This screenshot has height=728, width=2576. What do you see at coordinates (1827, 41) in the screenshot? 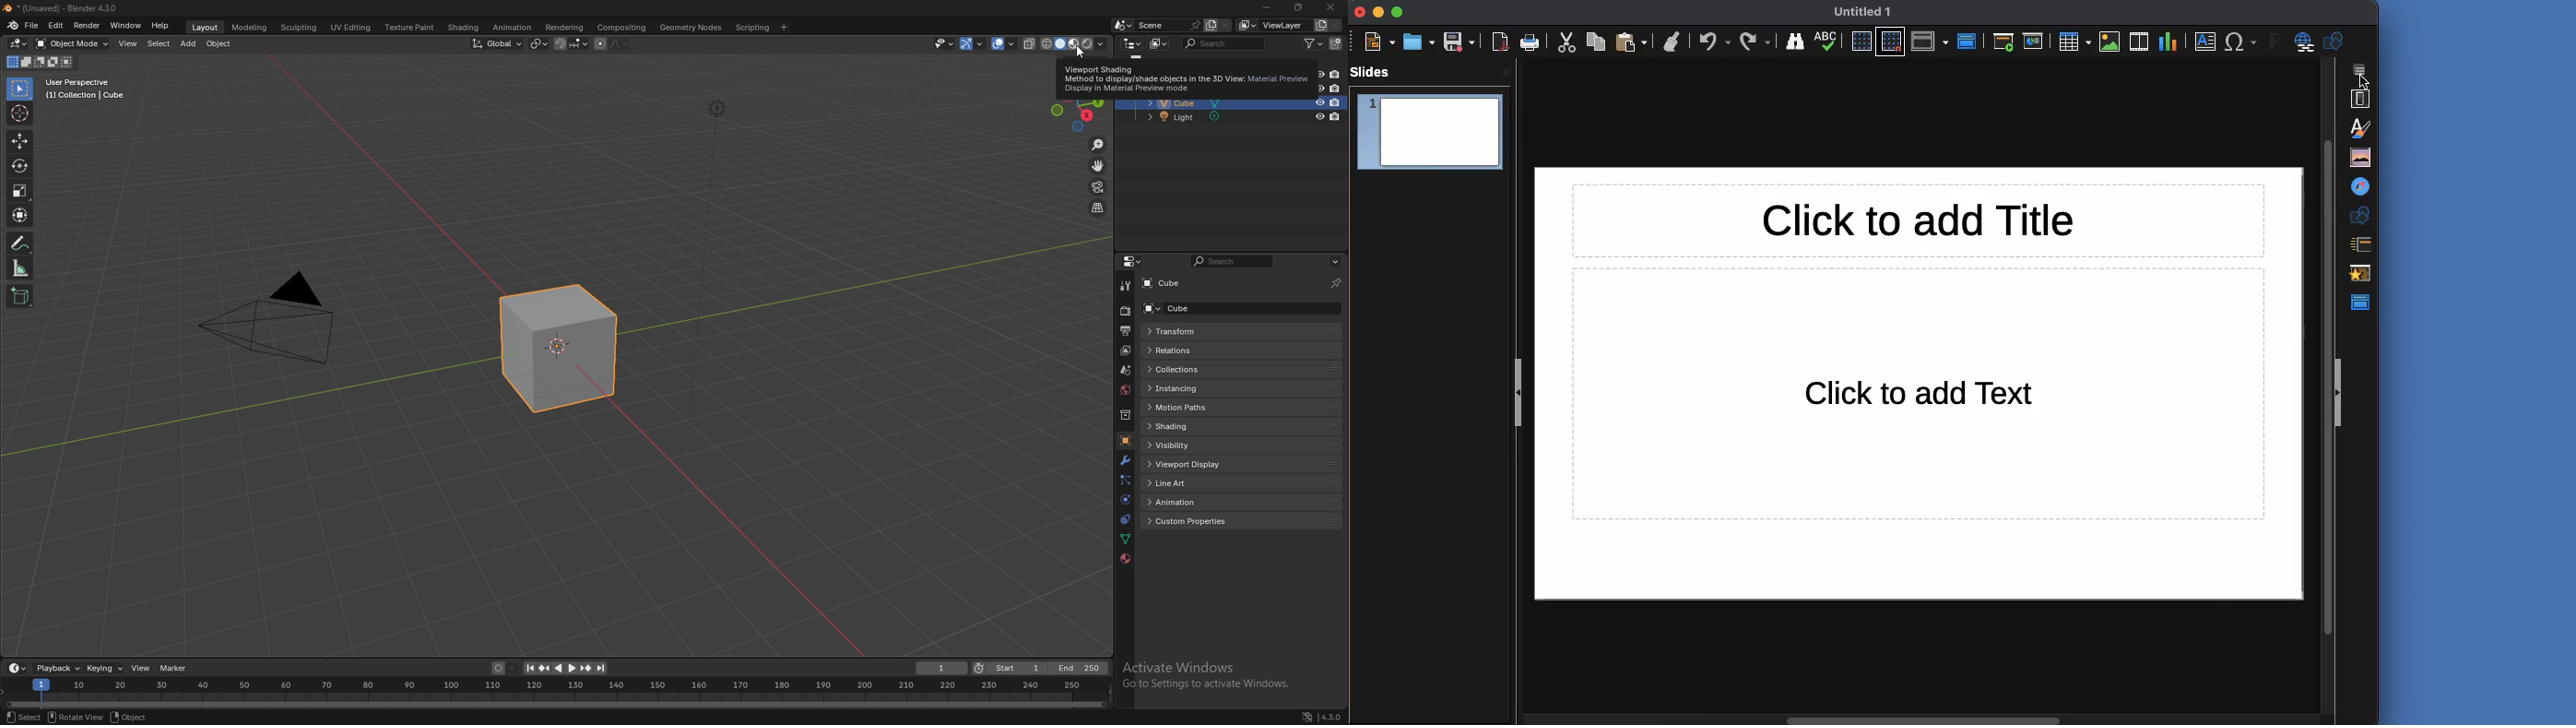
I see `Spellcheck` at bounding box center [1827, 41].